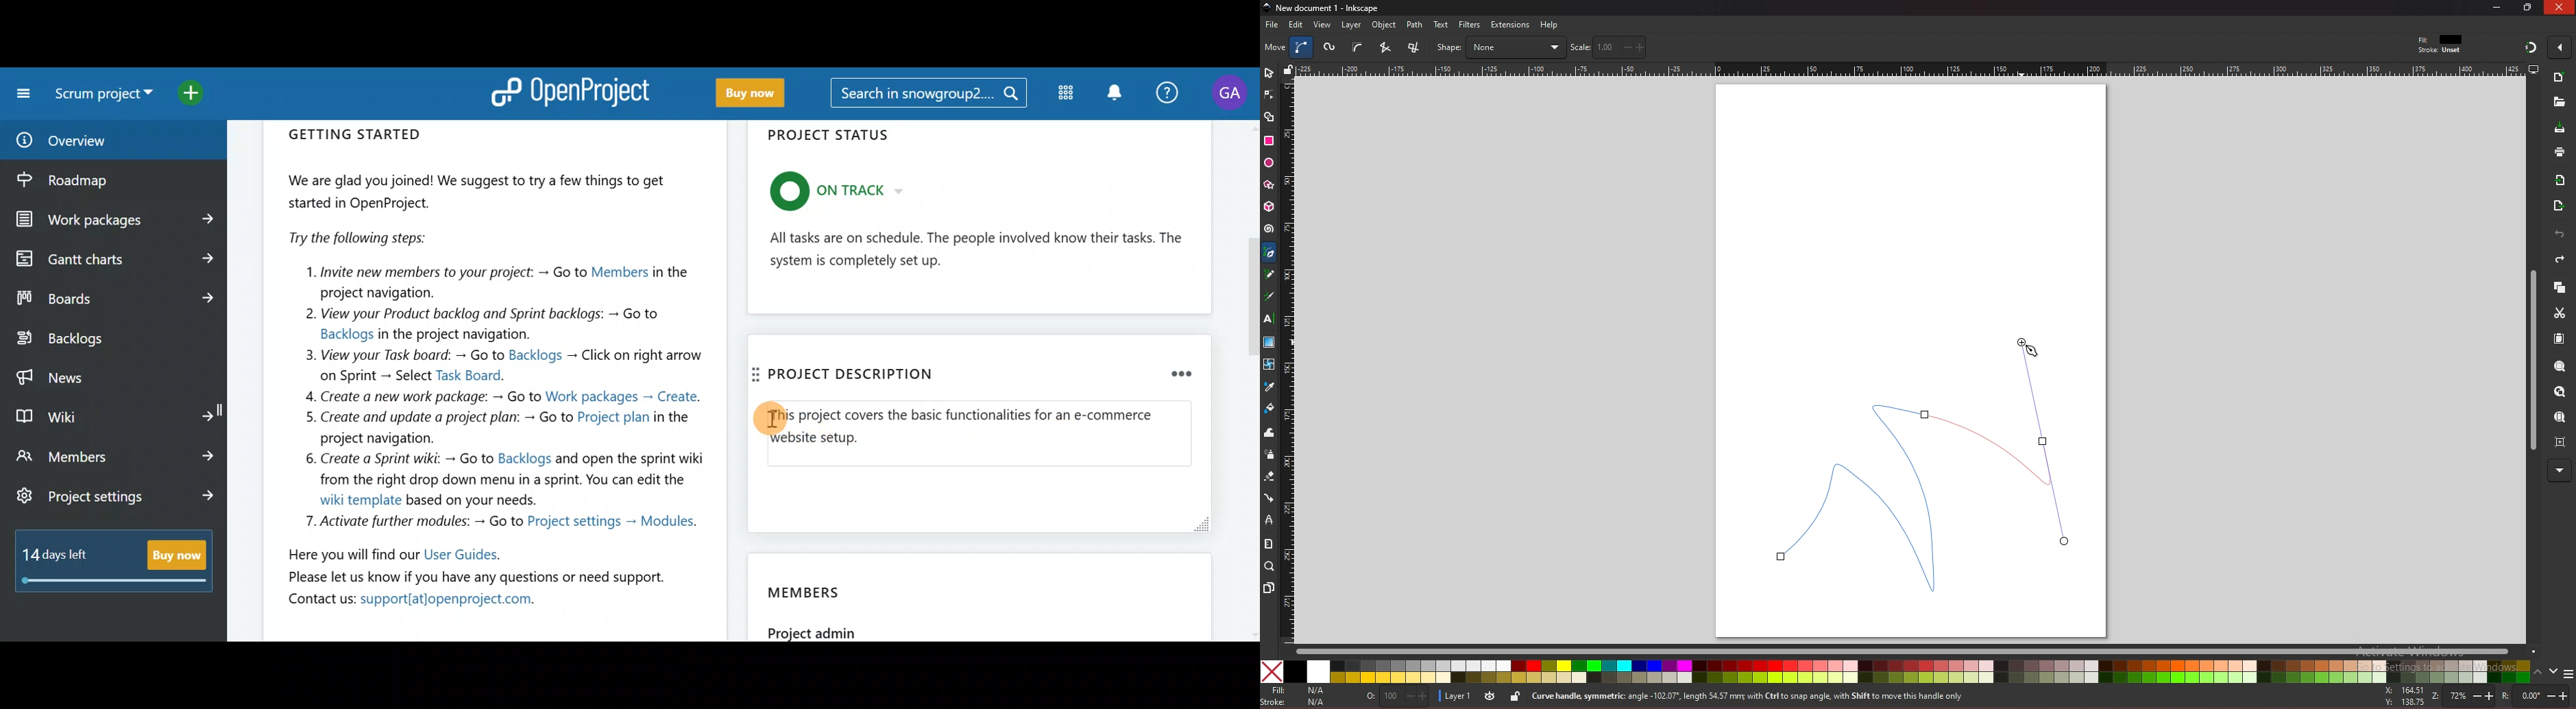  What do you see at coordinates (771, 419) in the screenshot?
I see `Cursor` at bounding box center [771, 419].